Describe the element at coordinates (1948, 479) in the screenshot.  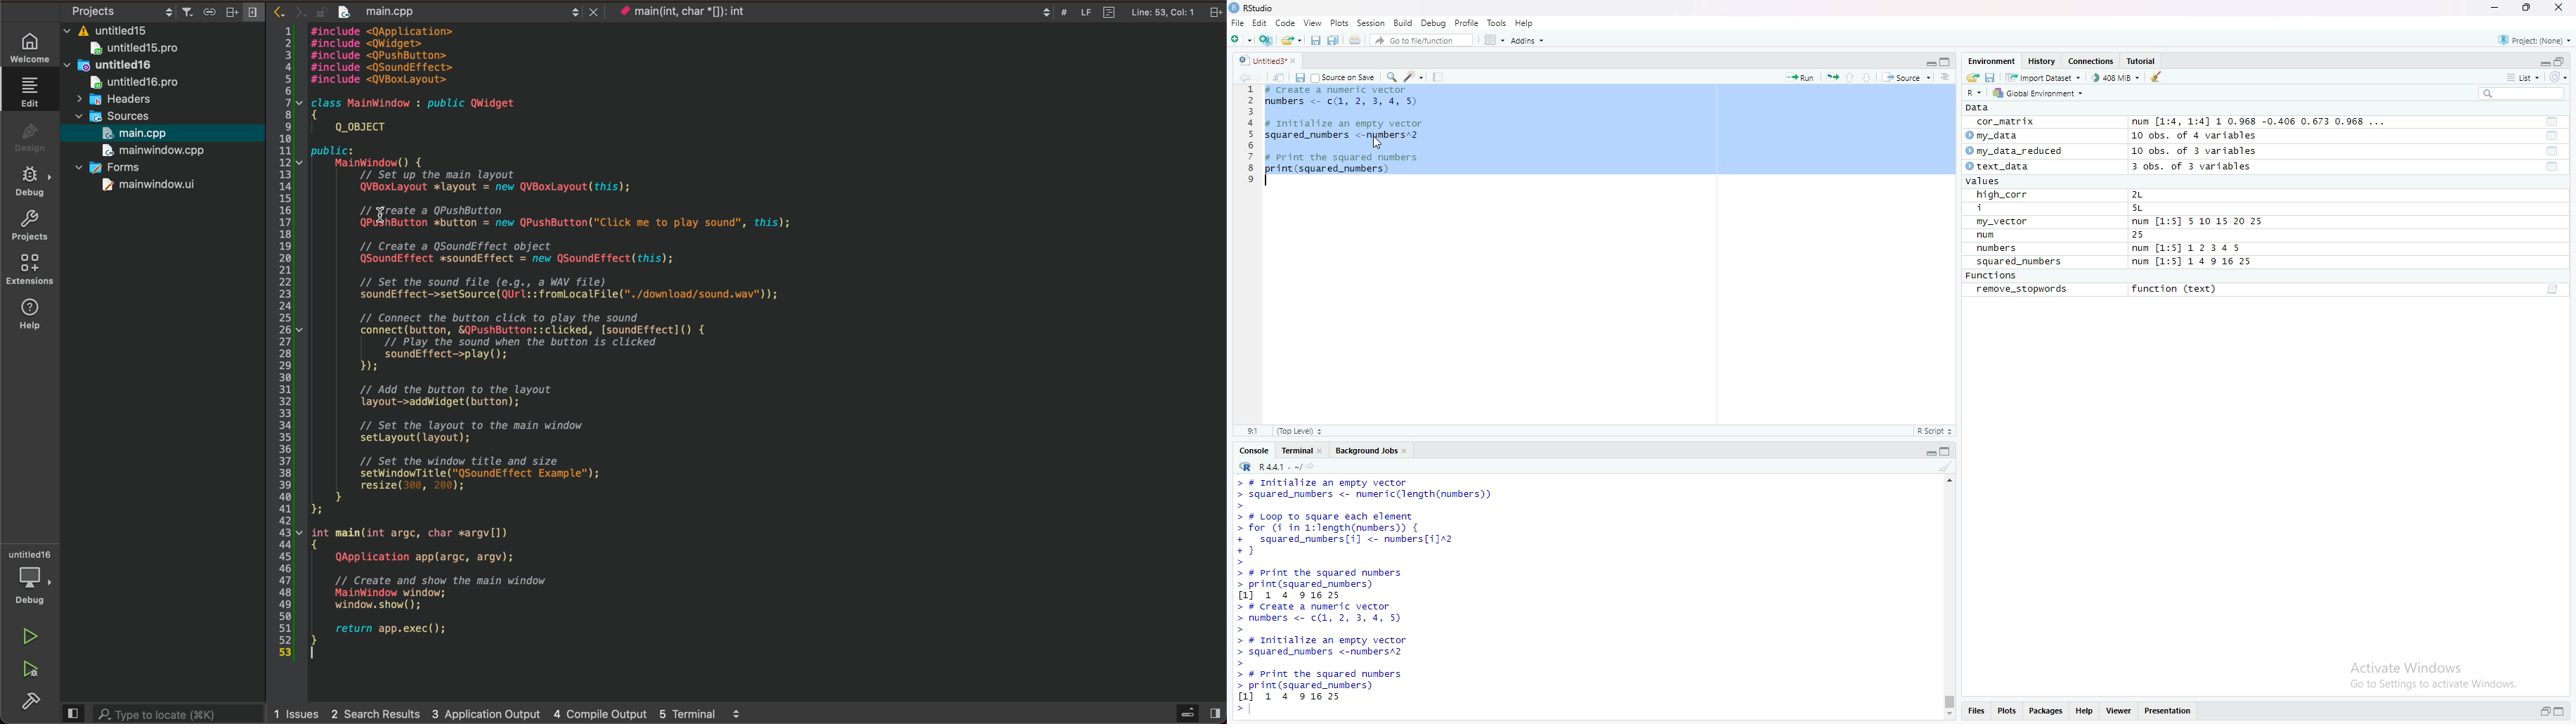
I see `scrollbar up` at that location.